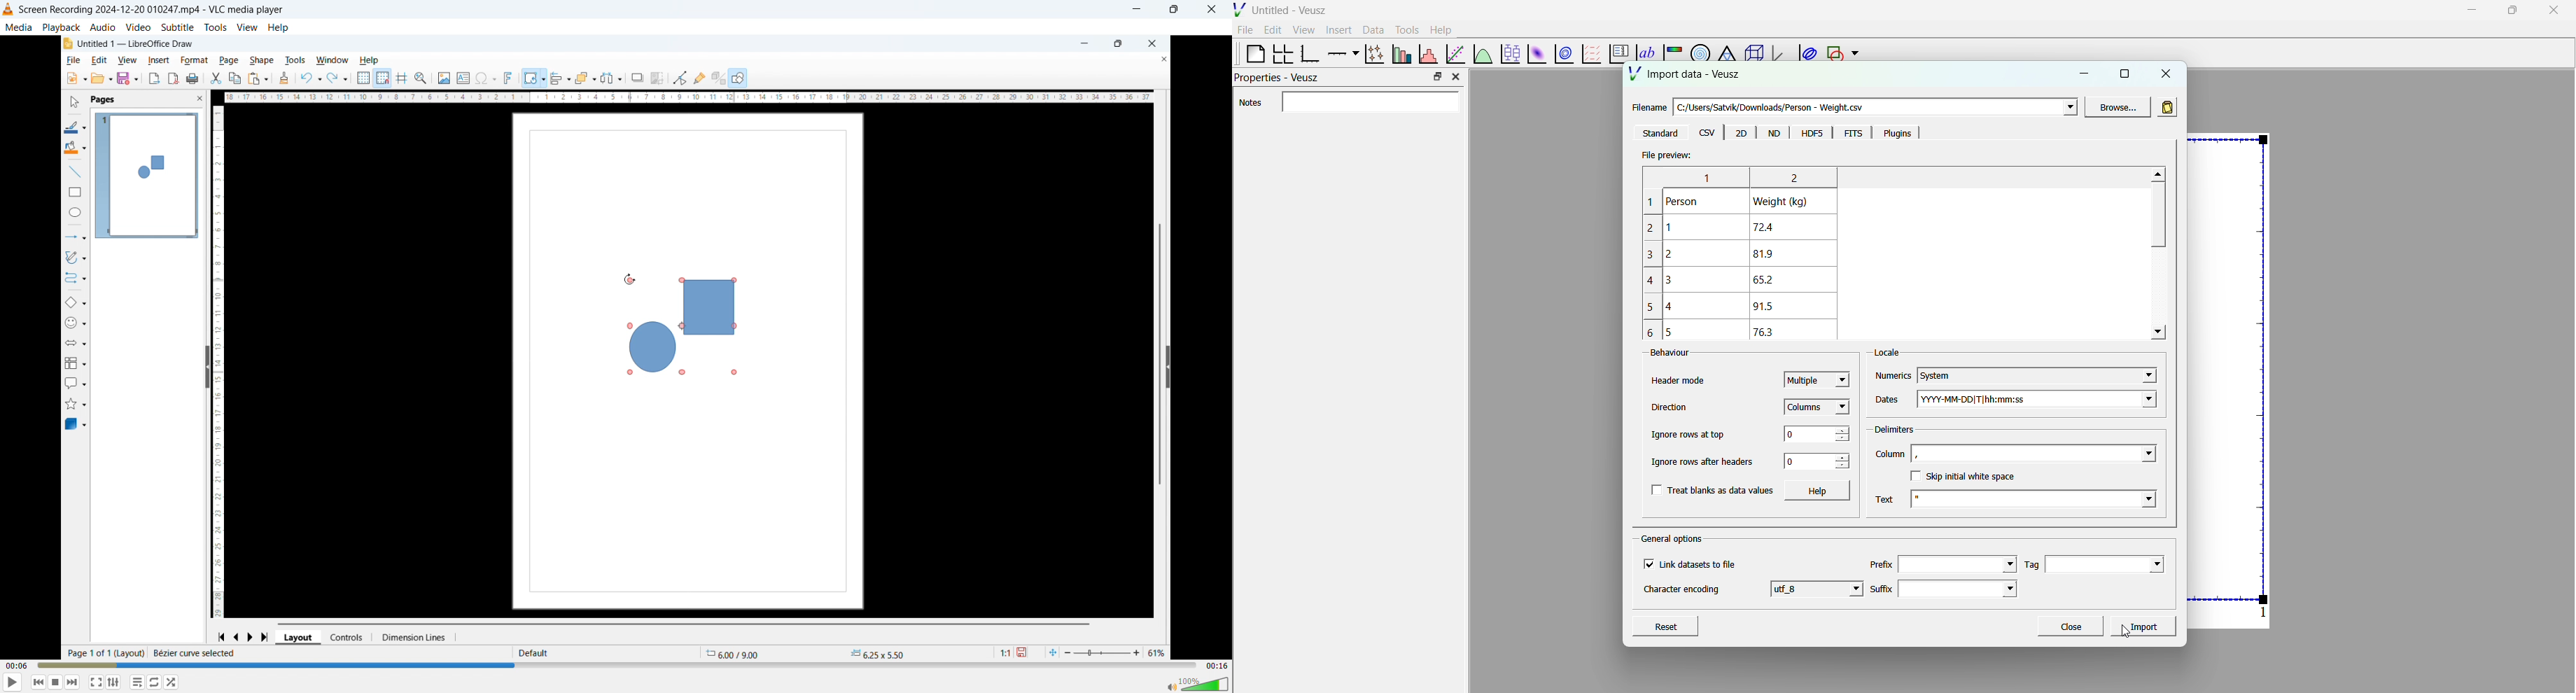  What do you see at coordinates (1750, 253) in the screenshot?
I see `Data Preview` at bounding box center [1750, 253].